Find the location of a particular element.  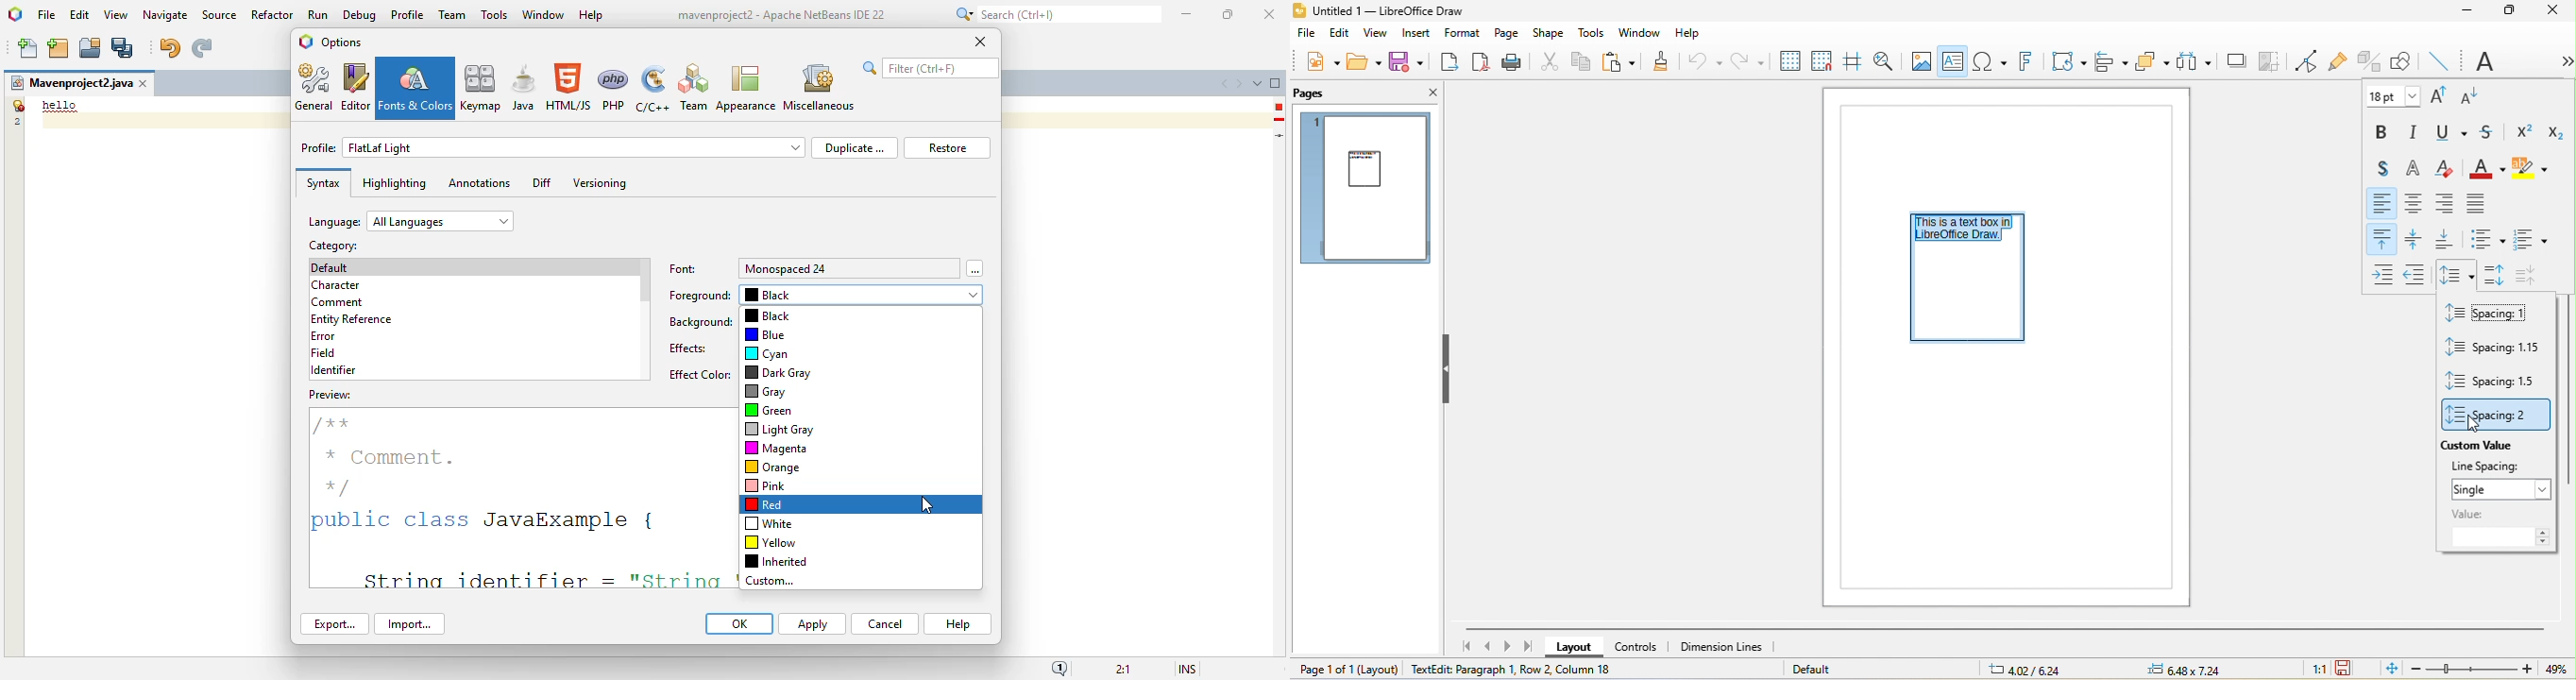

font color is located at coordinates (2489, 169).